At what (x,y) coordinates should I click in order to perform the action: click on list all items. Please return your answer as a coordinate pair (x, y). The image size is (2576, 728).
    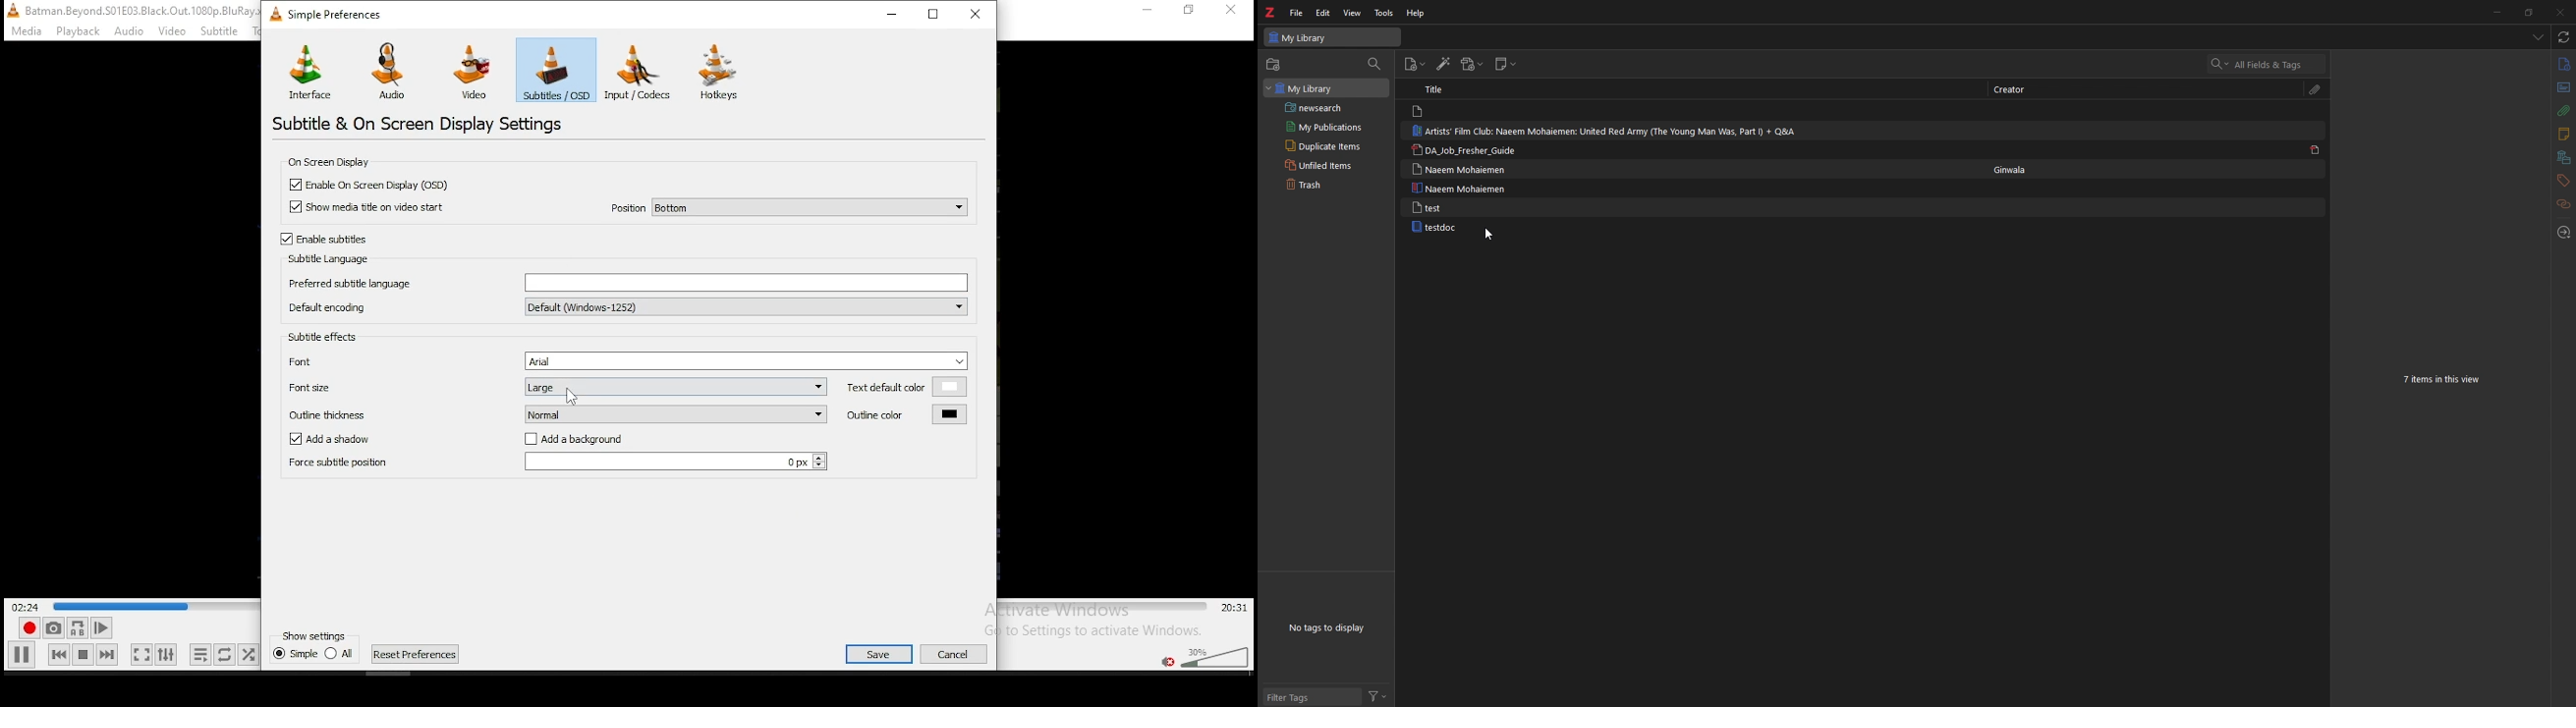
    Looking at the image, I should click on (2536, 36).